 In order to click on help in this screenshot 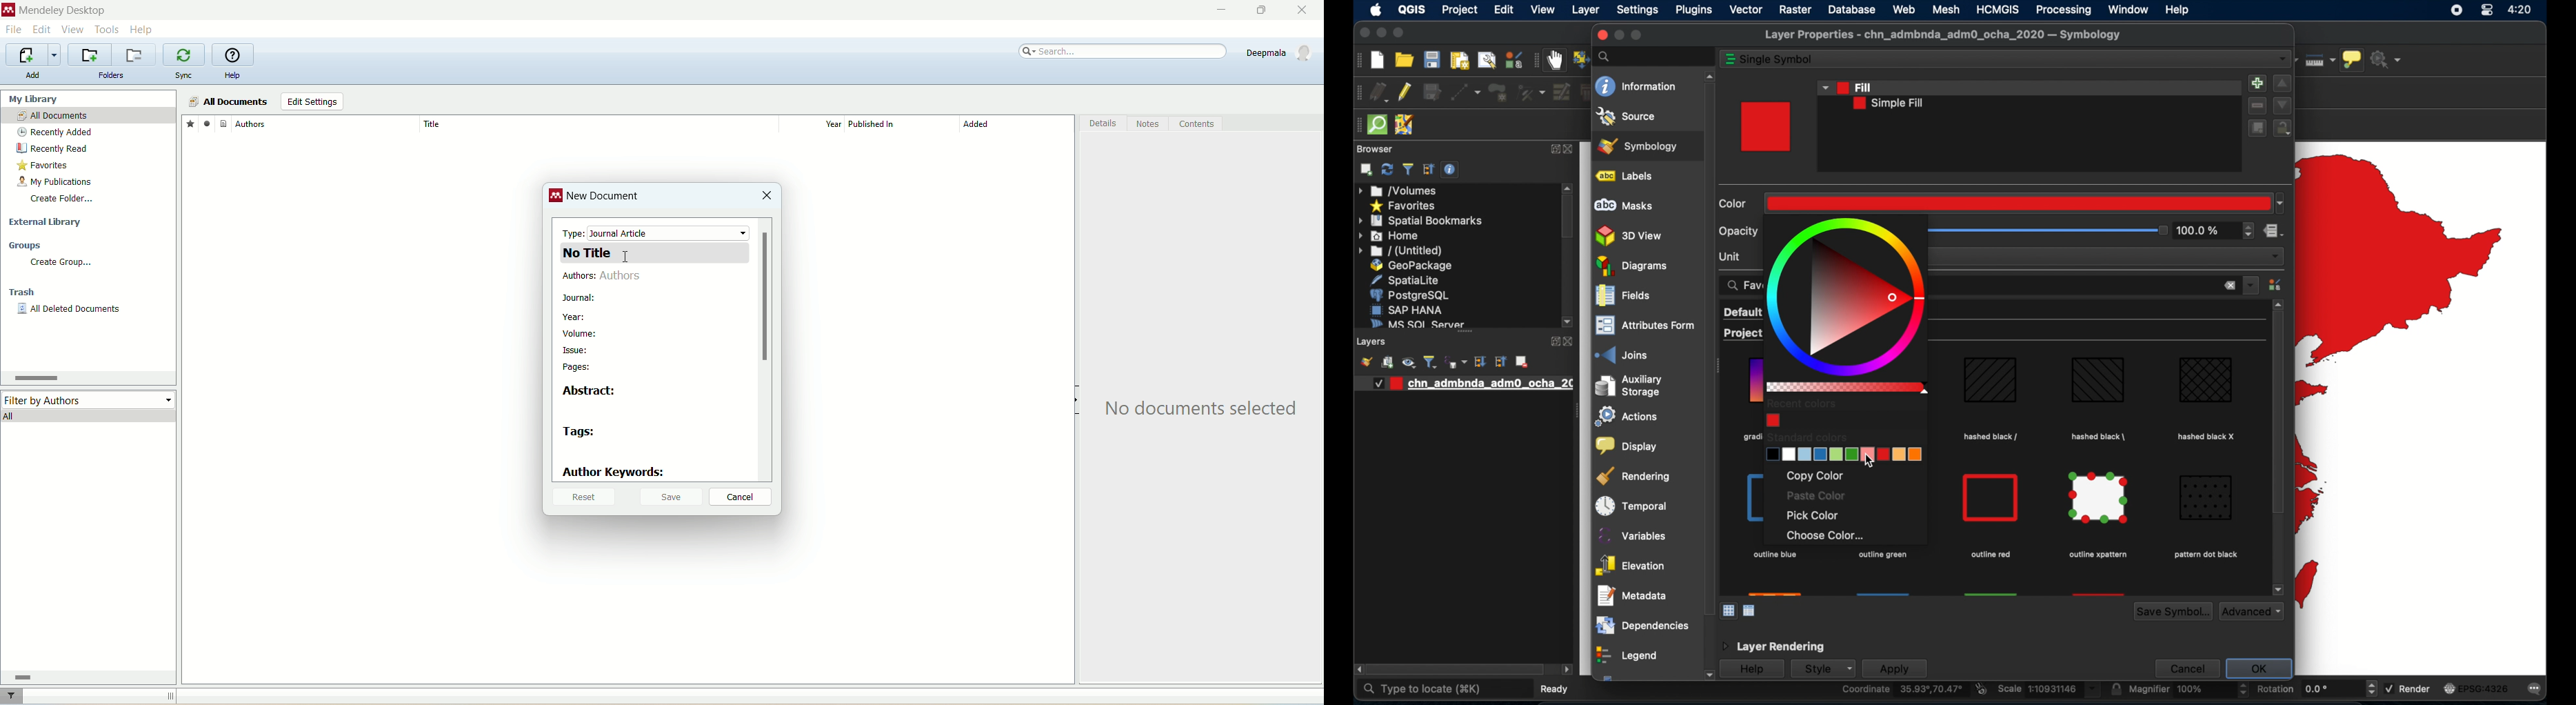, I will do `click(232, 77)`.